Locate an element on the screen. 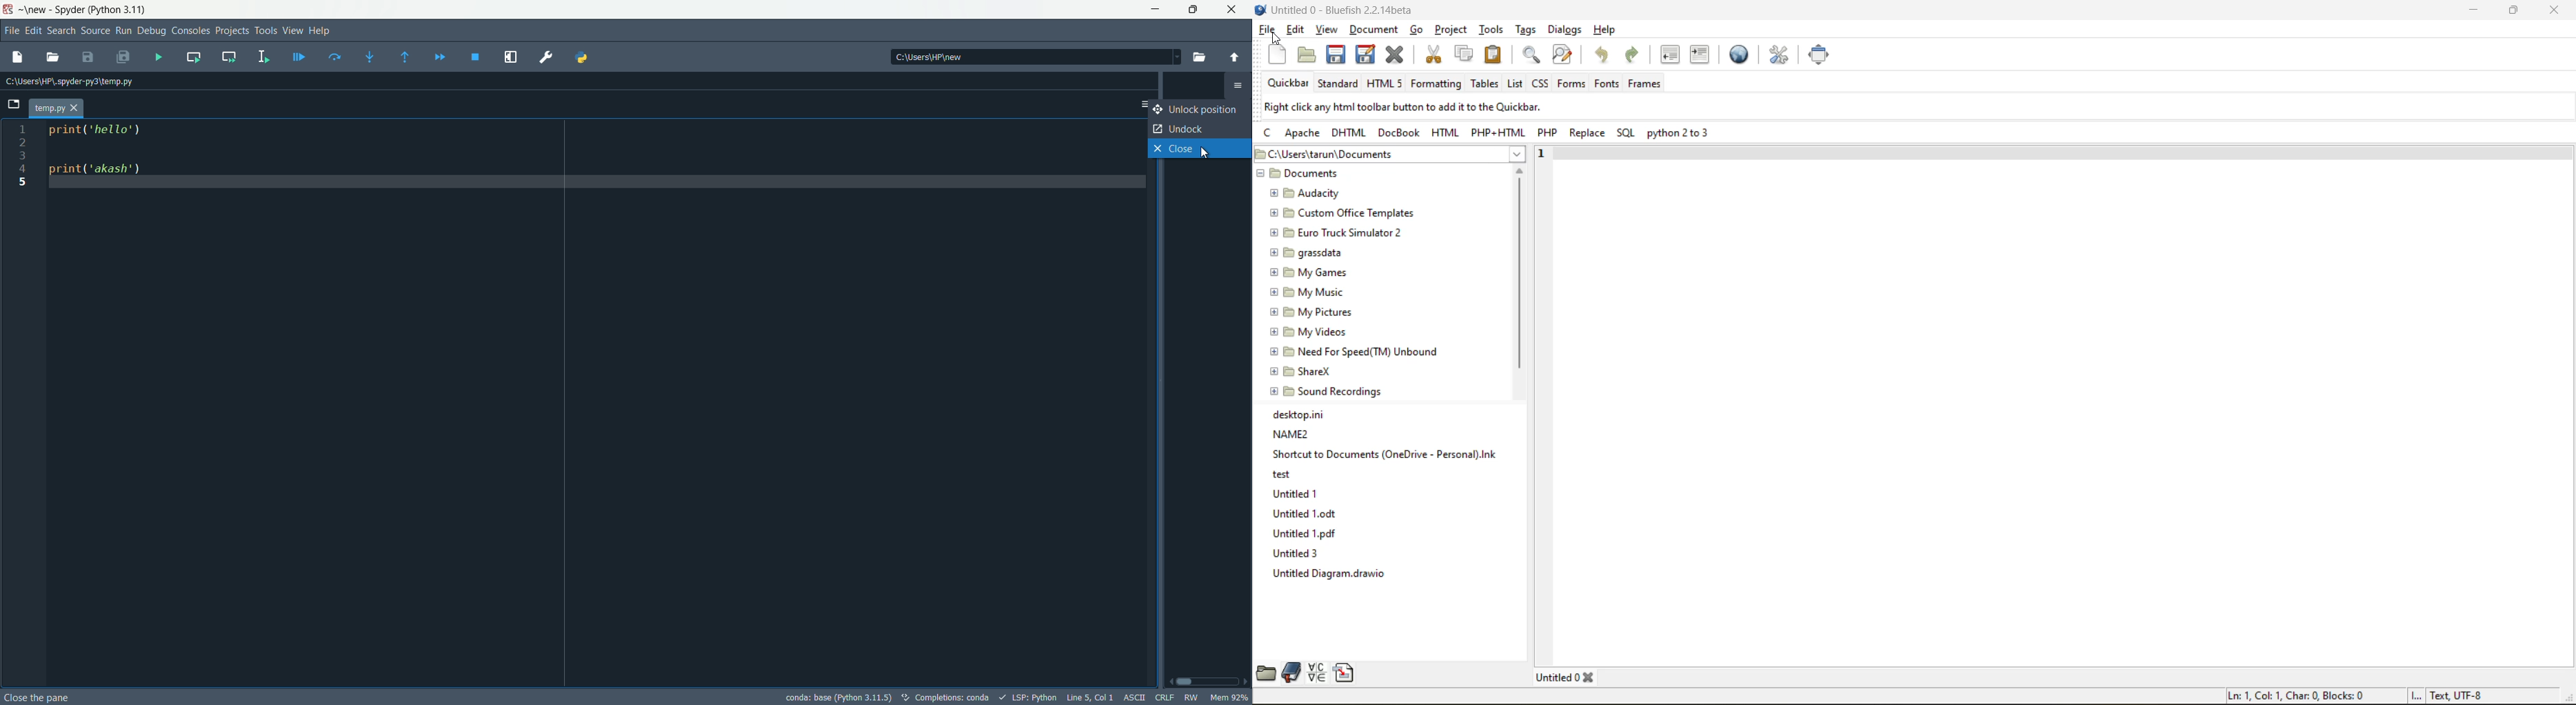 The height and width of the screenshot is (728, 2576). debug current line is located at coordinates (296, 57).